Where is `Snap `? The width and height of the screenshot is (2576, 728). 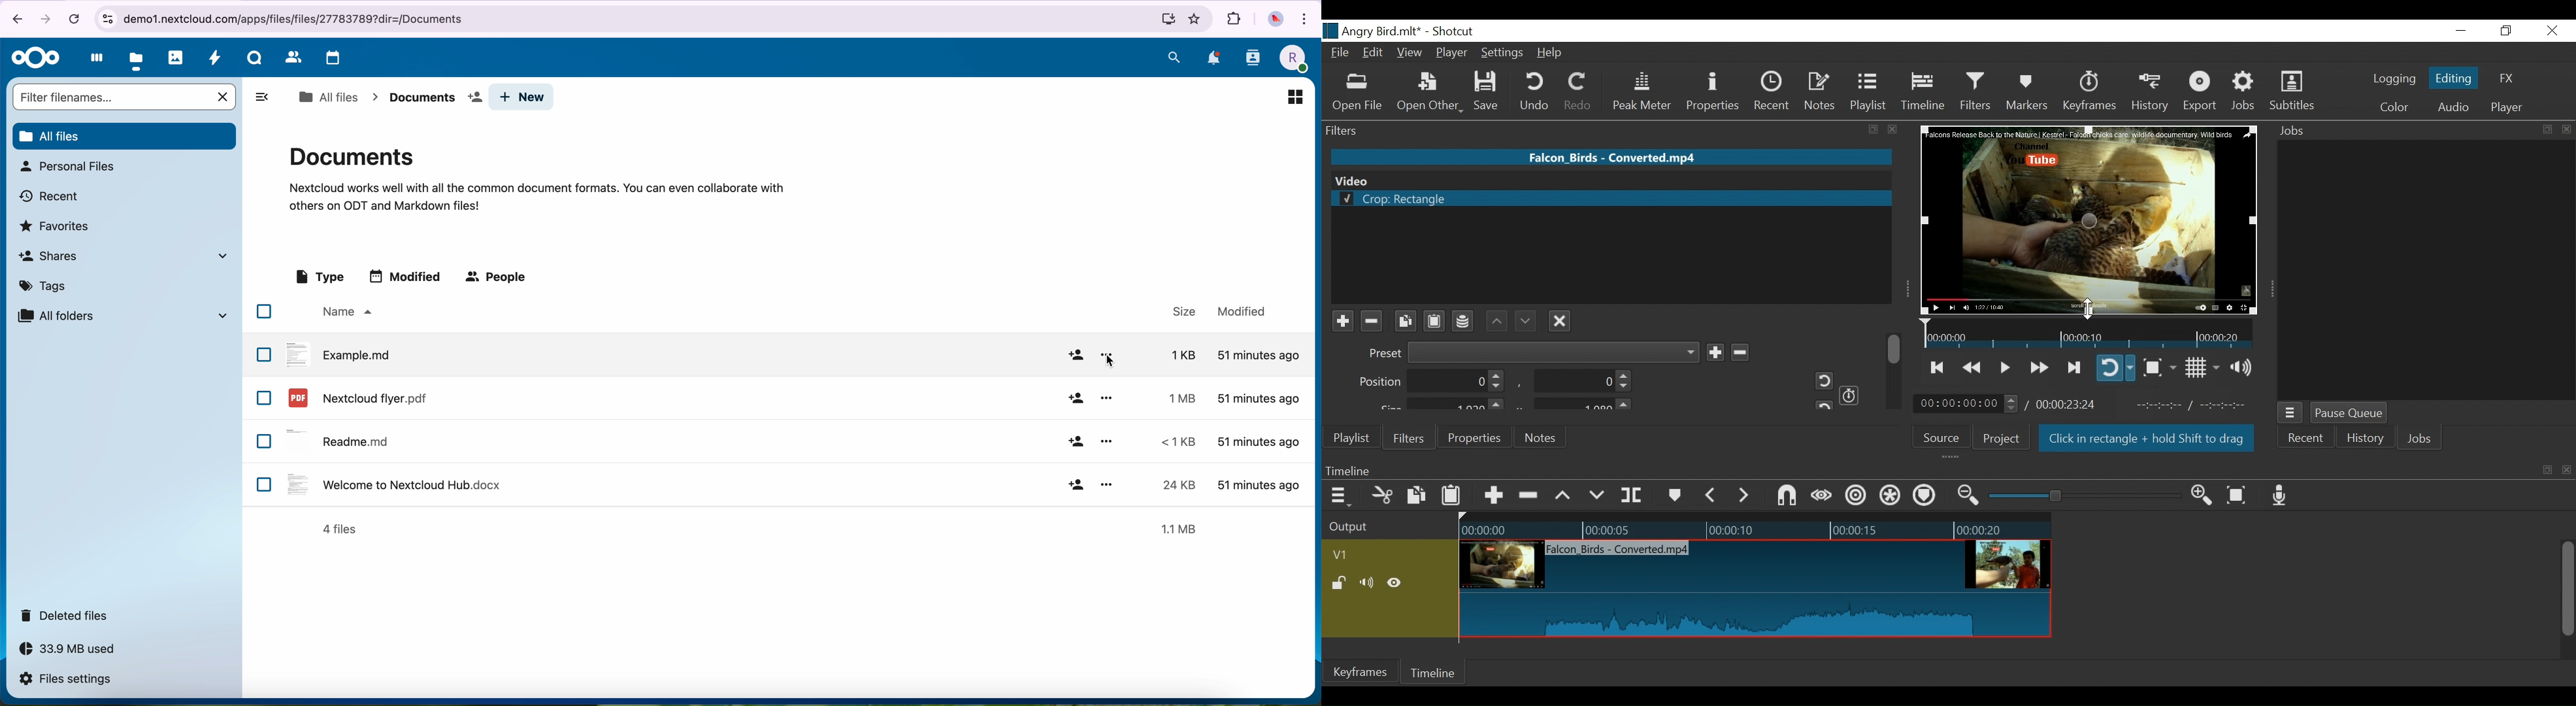
Snap  is located at coordinates (1787, 497).